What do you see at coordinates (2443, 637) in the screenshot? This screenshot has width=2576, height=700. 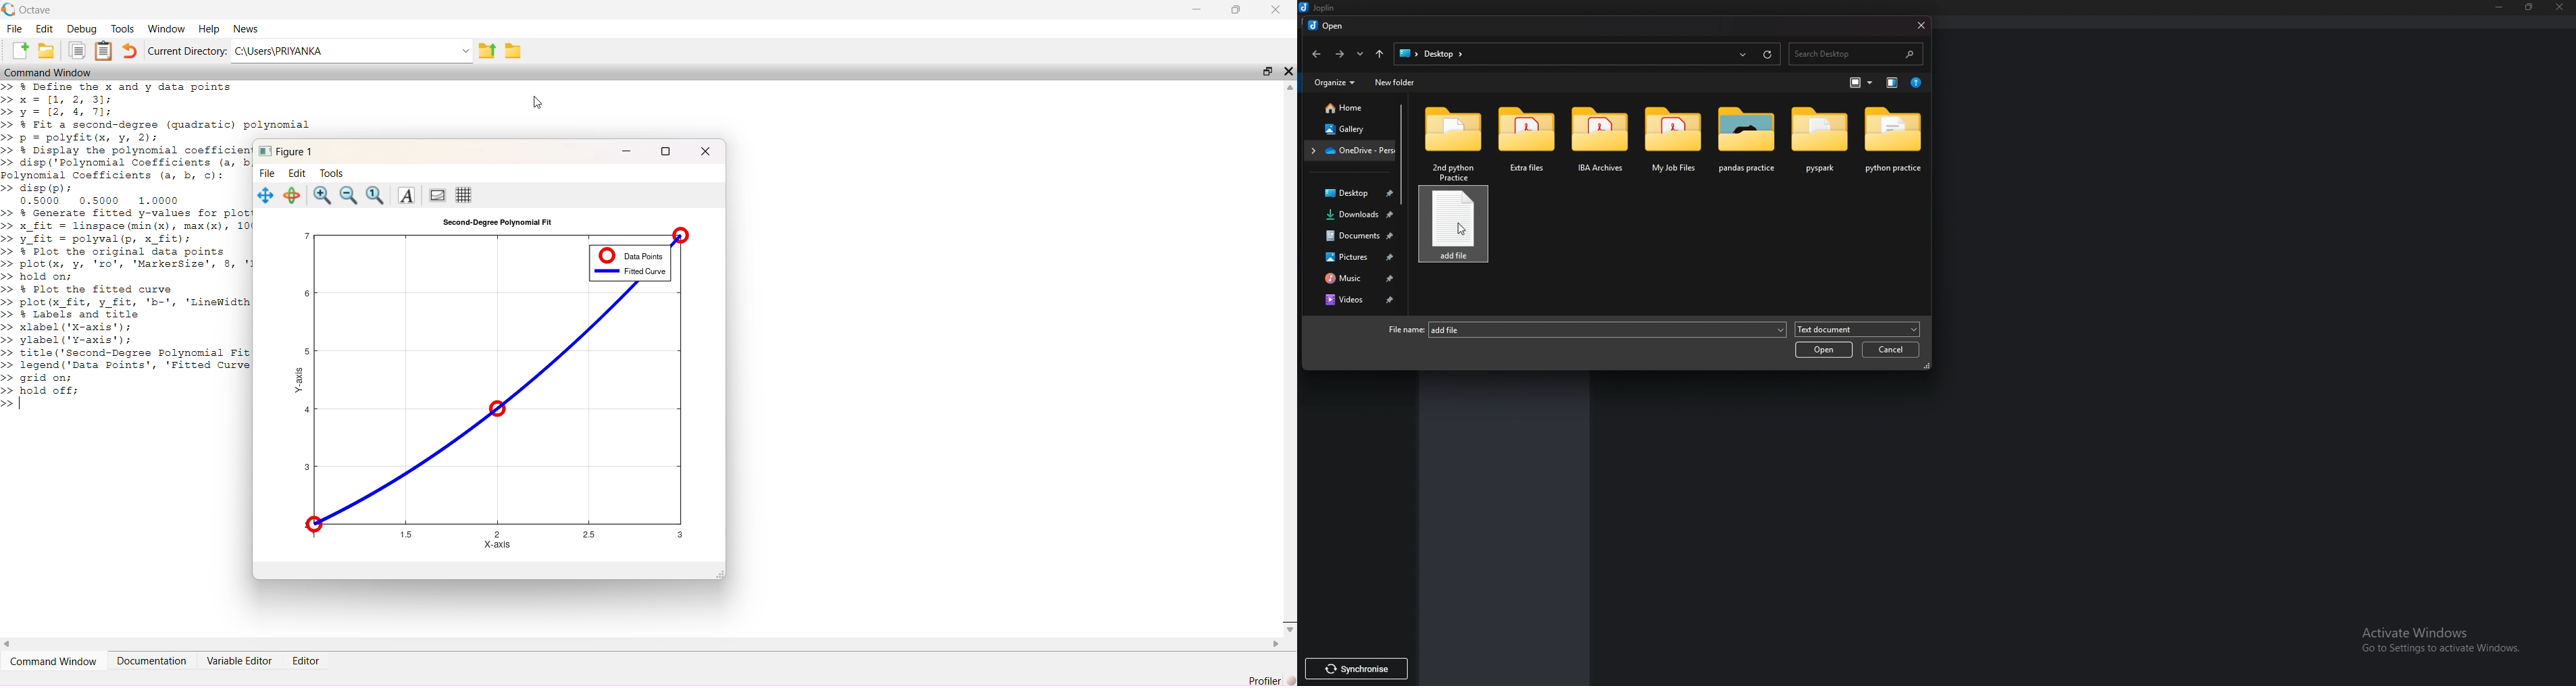 I see `activate windows` at bounding box center [2443, 637].